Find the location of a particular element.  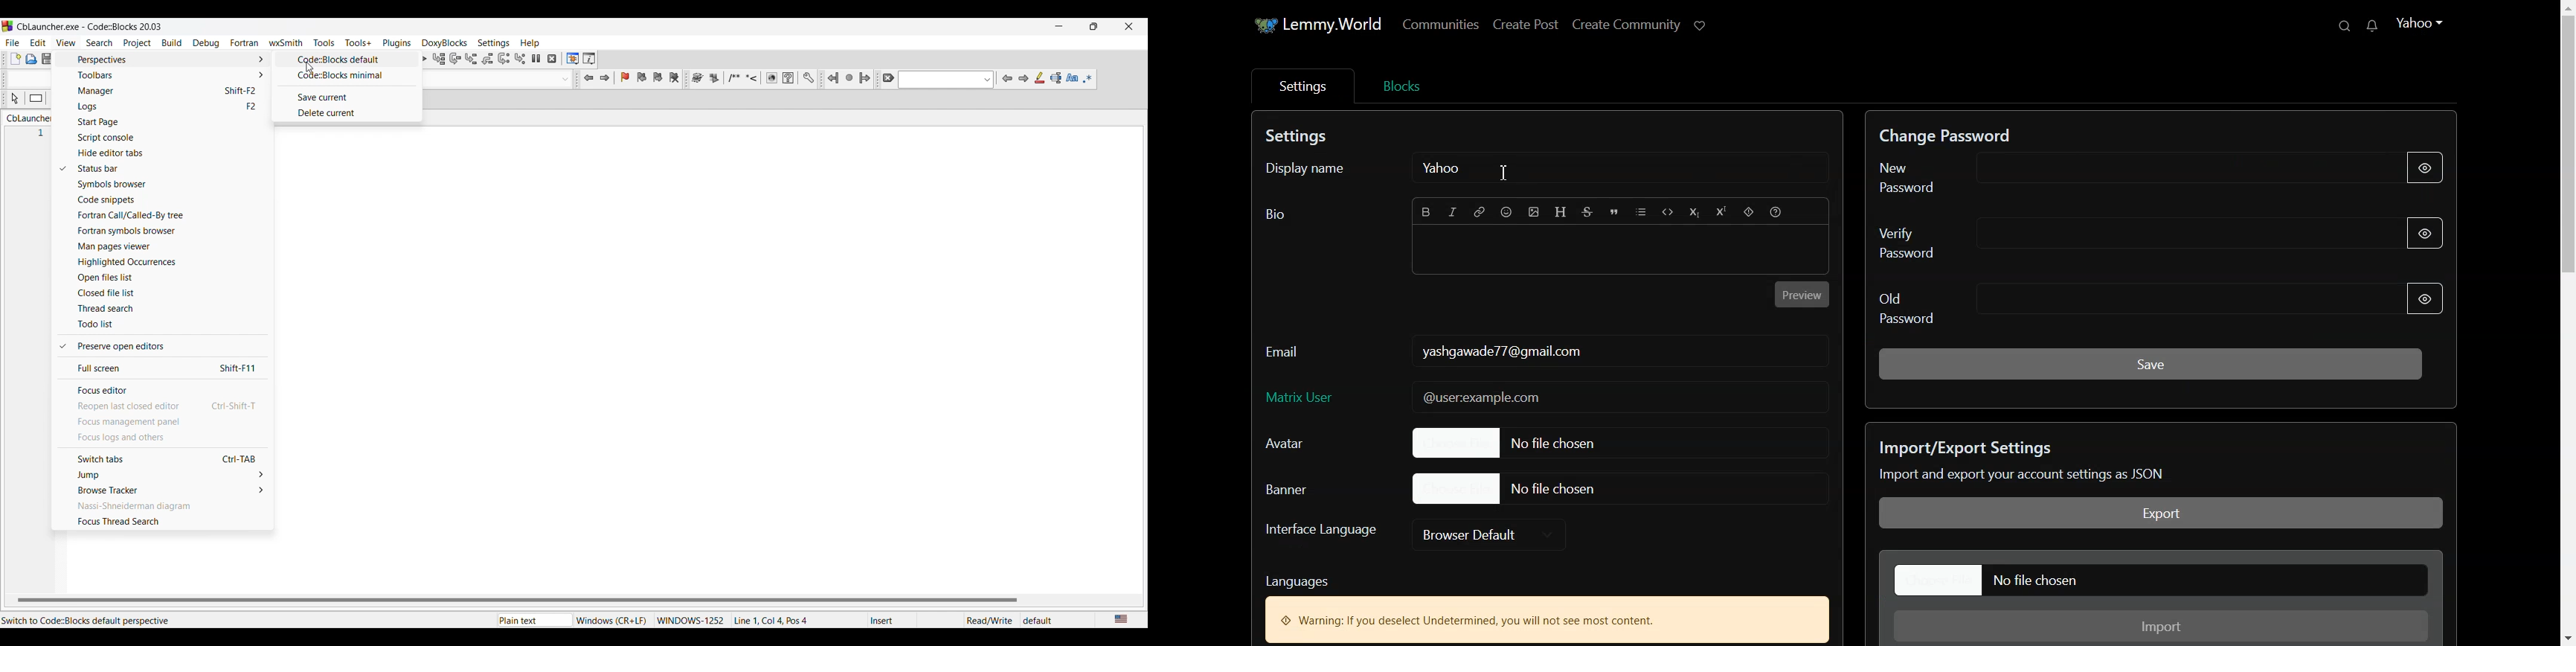

Project menu is located at coordinates (138, 44).